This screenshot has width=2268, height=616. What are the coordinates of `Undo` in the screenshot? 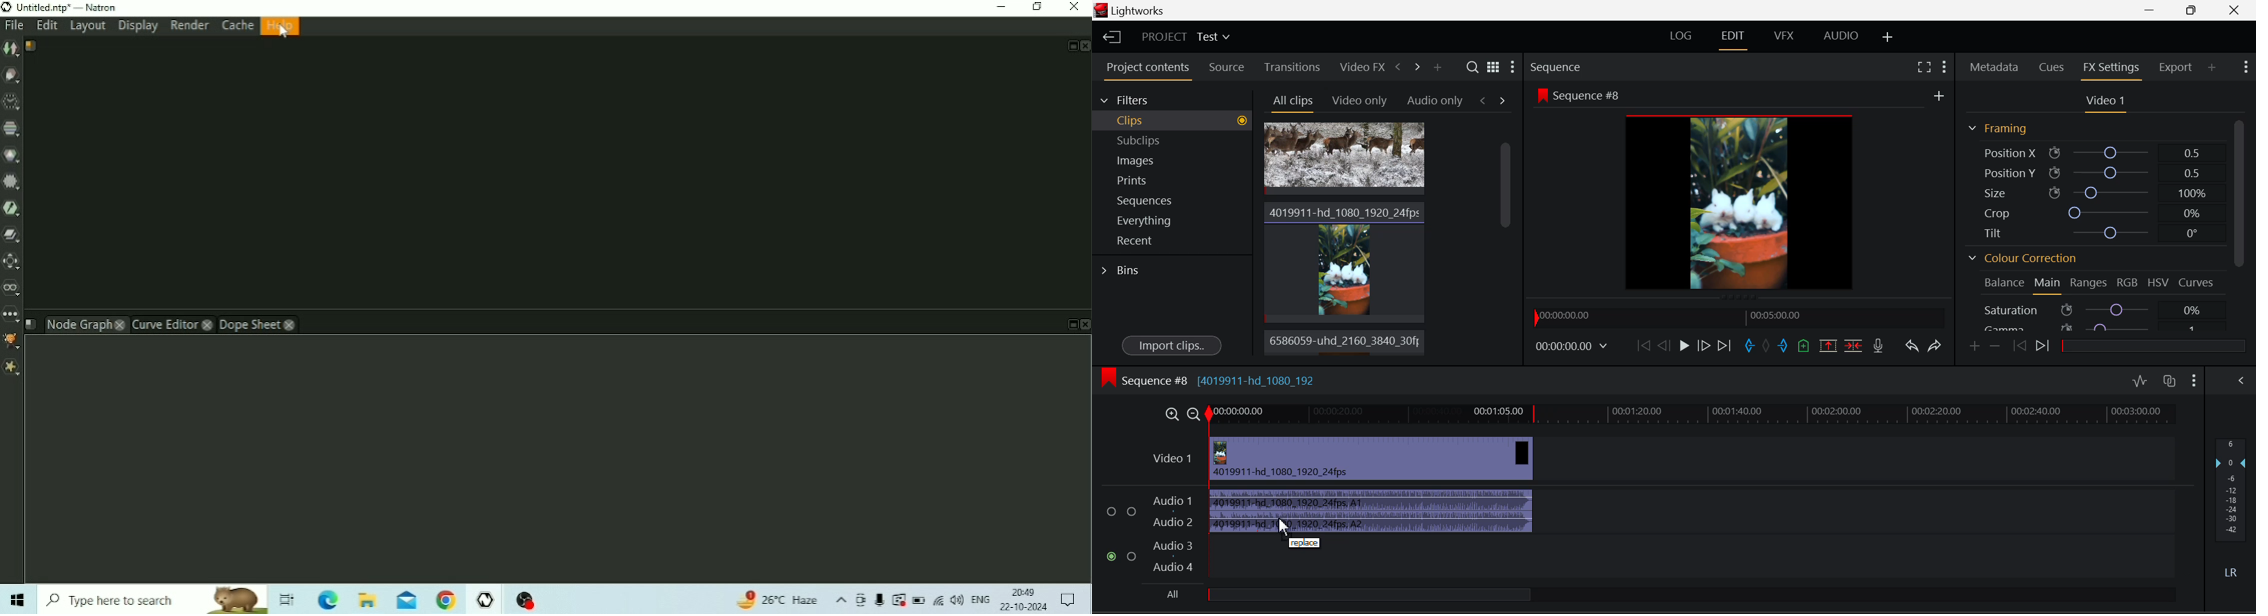 It's located at (1912, 346).